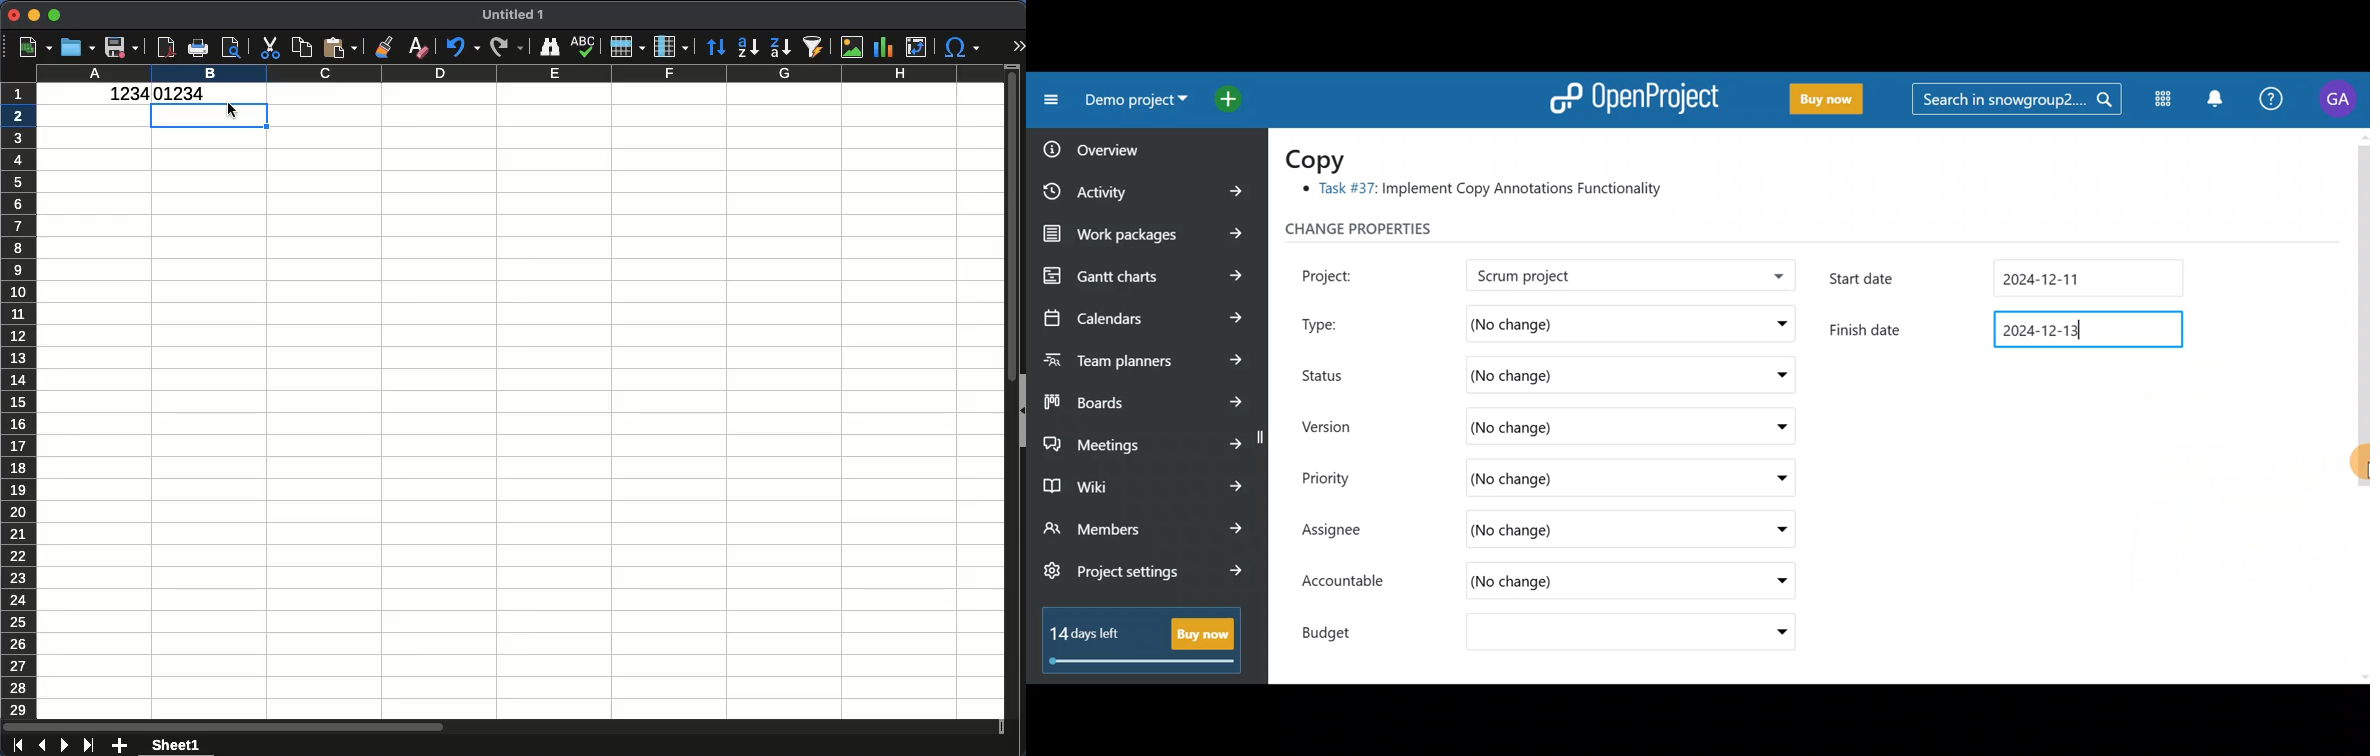 The height and width of the screenshot is (756, 2380). I want to click on Status, so click(1334, 373).